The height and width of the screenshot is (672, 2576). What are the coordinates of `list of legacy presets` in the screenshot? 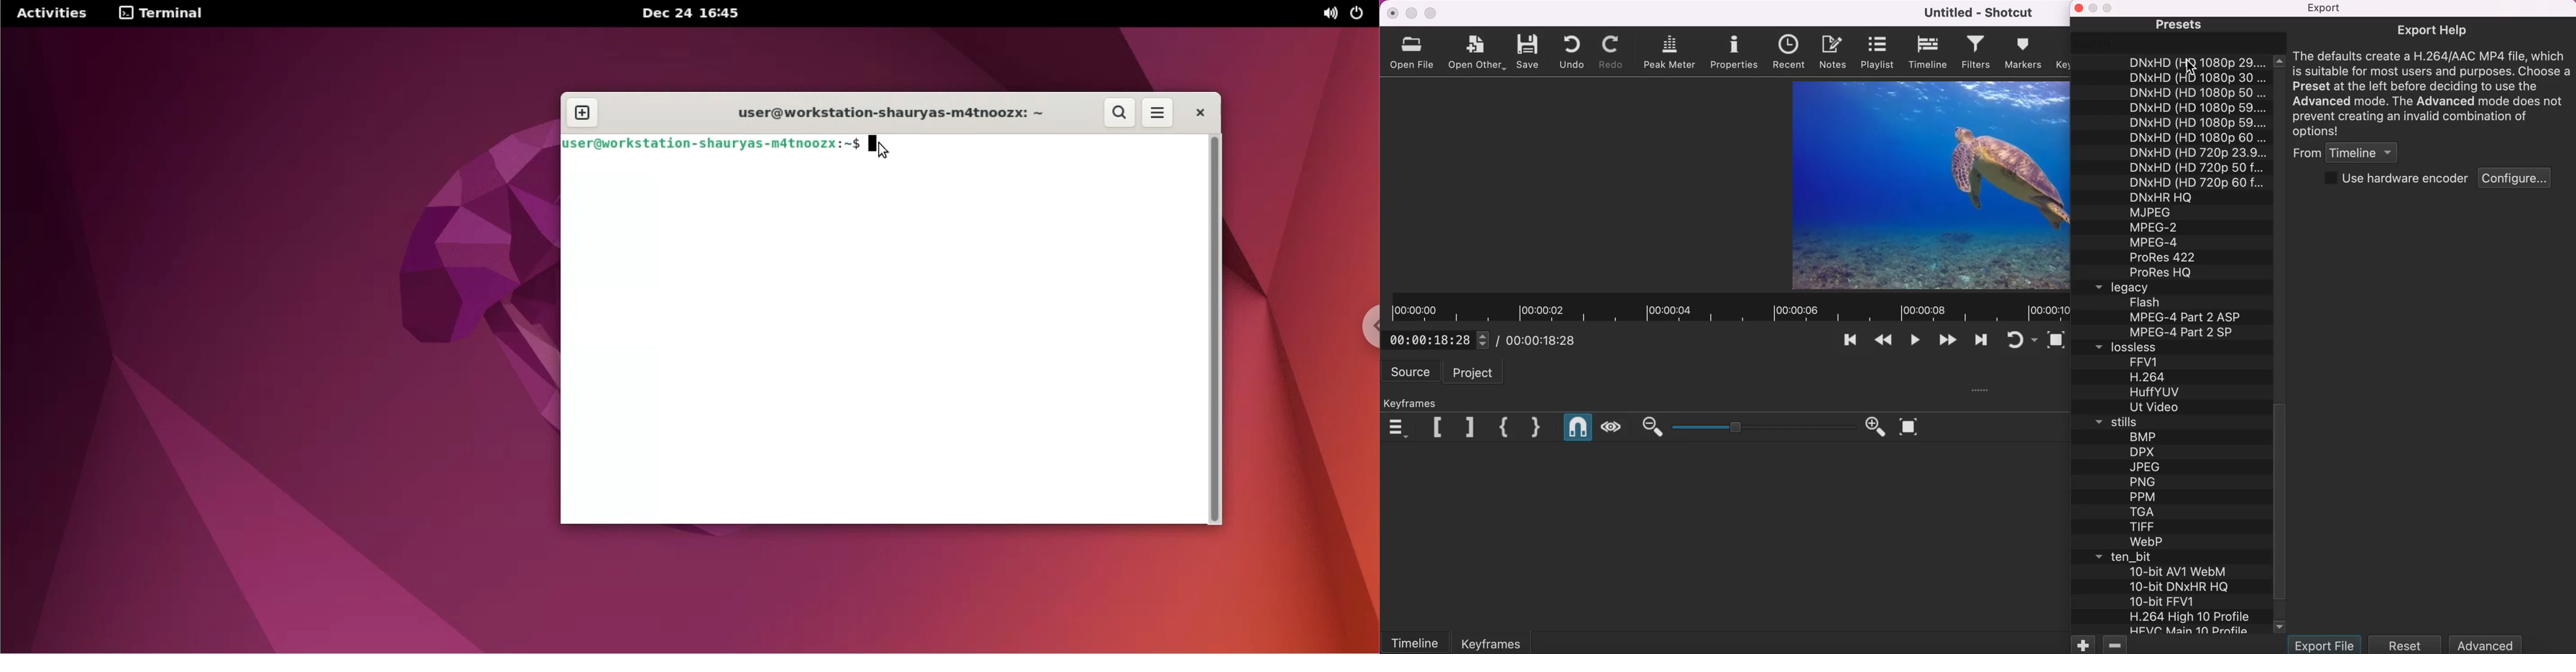 It's located at (2172, 318).